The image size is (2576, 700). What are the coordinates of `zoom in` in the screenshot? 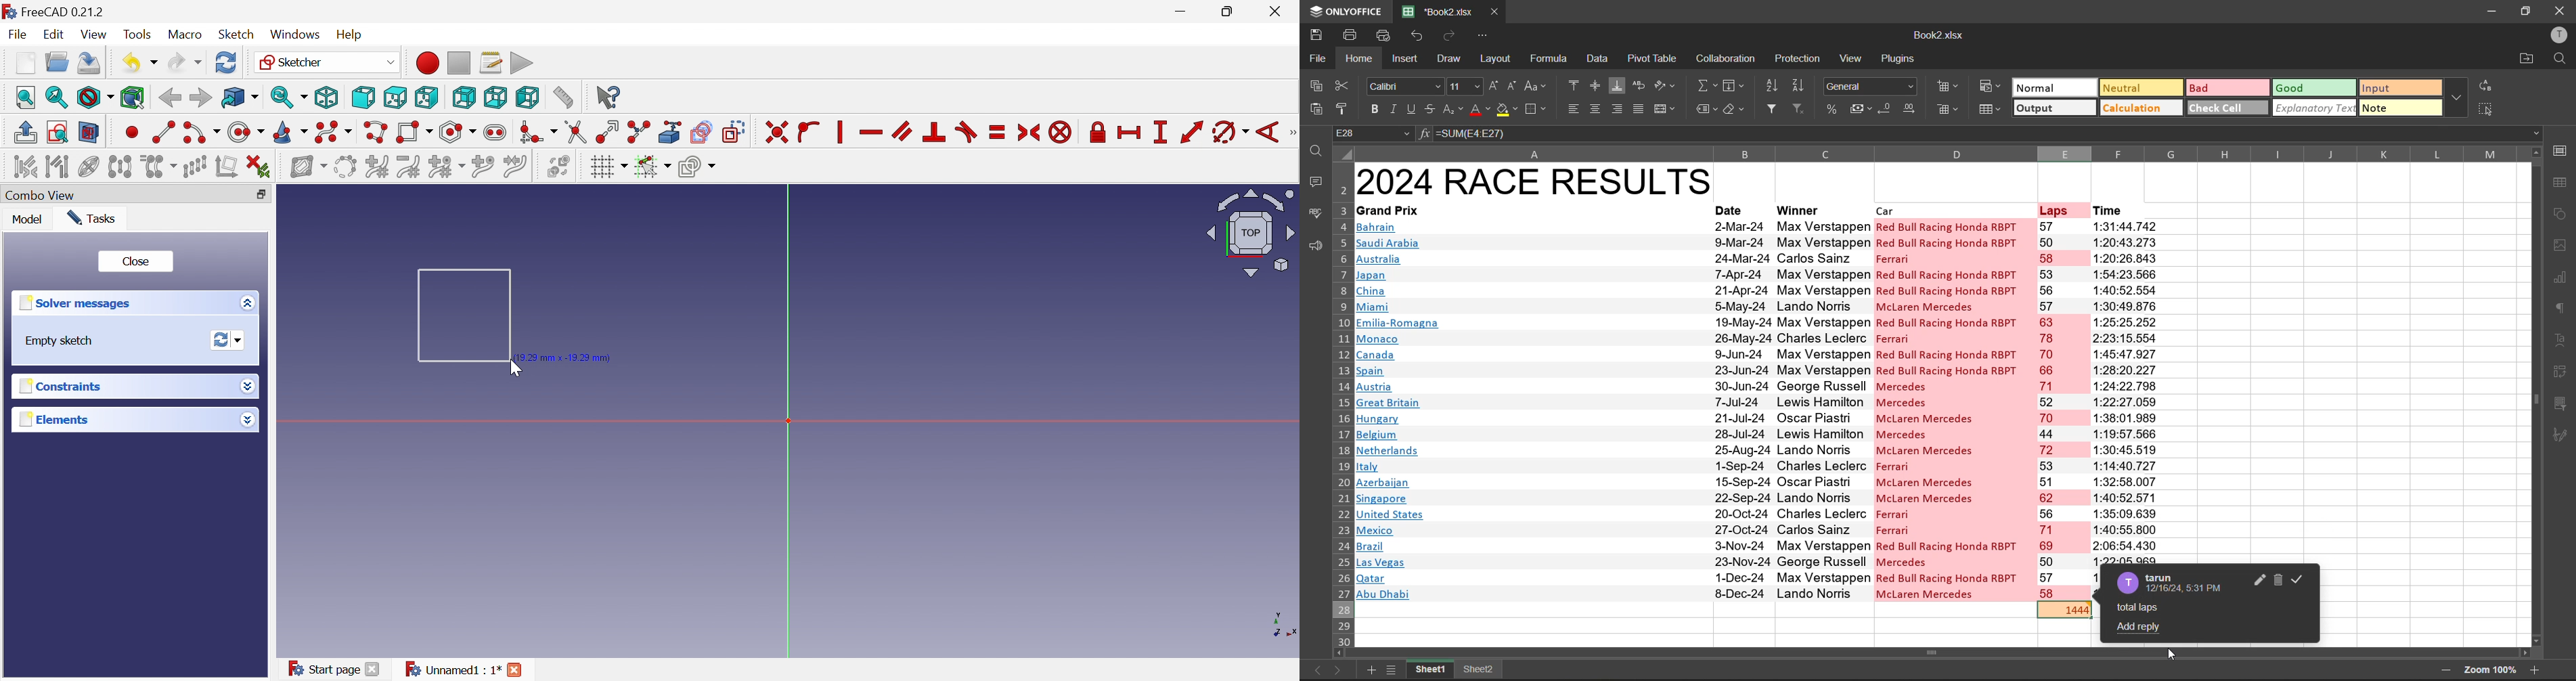 It's located at (2534, 671).